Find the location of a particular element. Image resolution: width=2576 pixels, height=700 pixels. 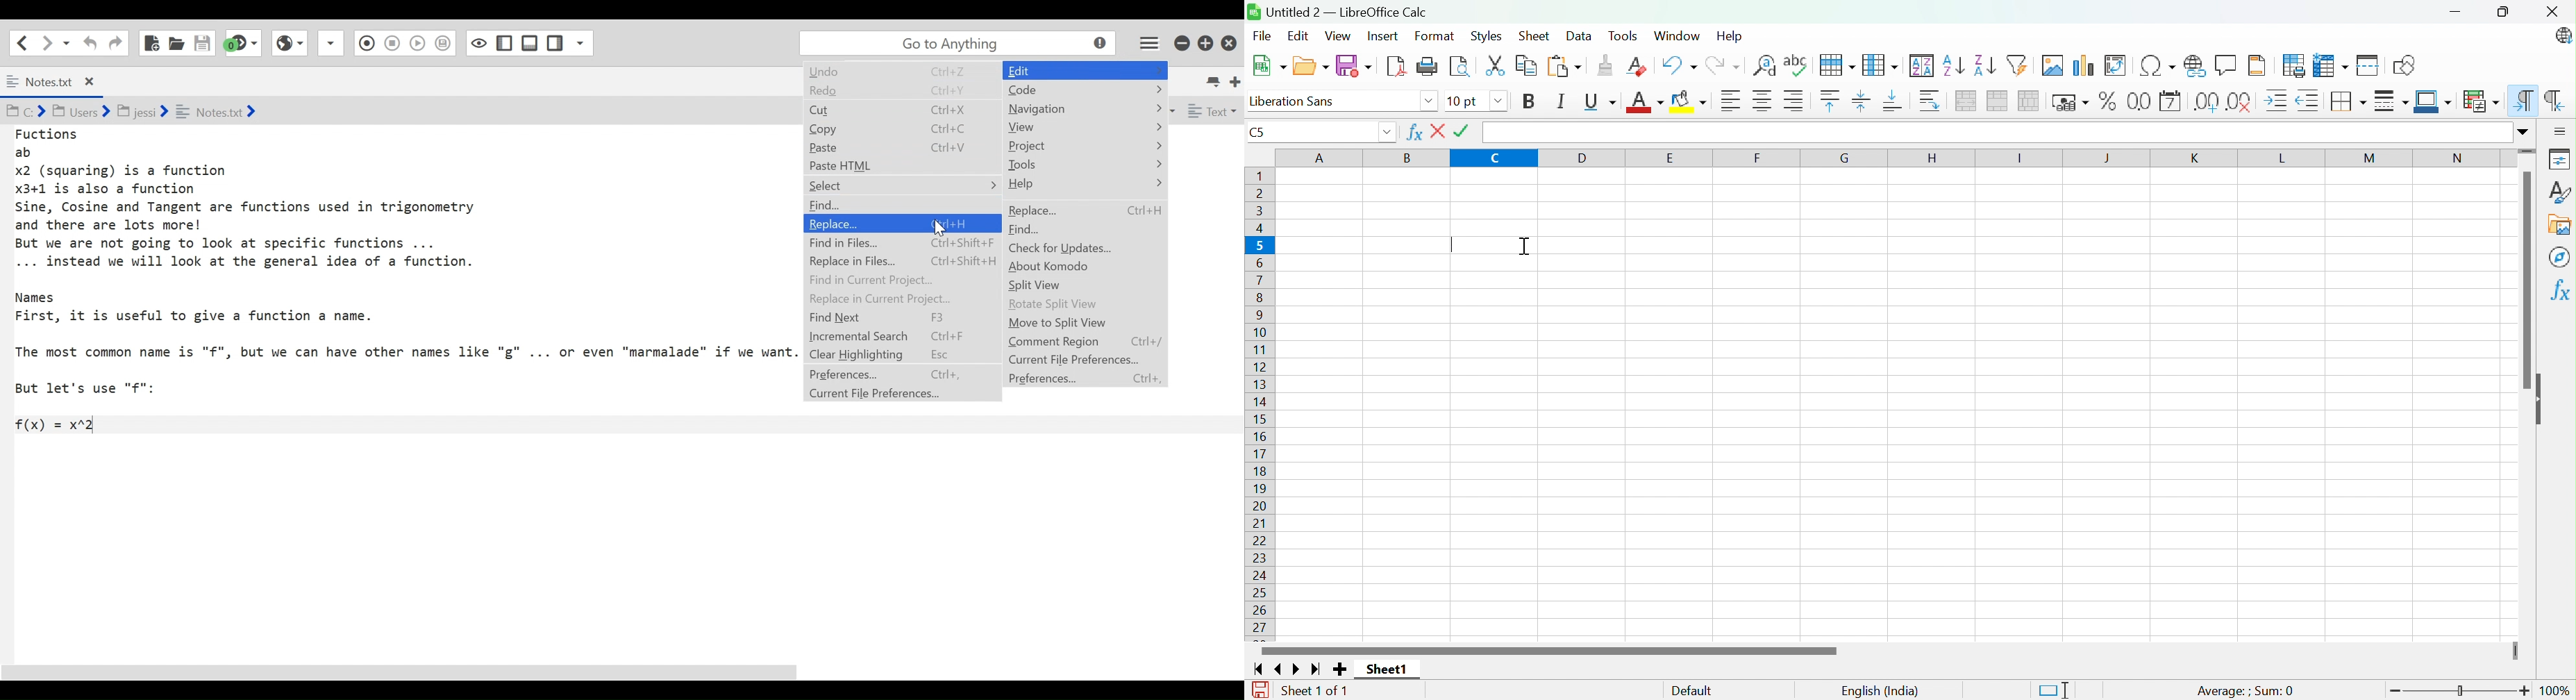

Wrap text is located at coordinates (1934, 101).